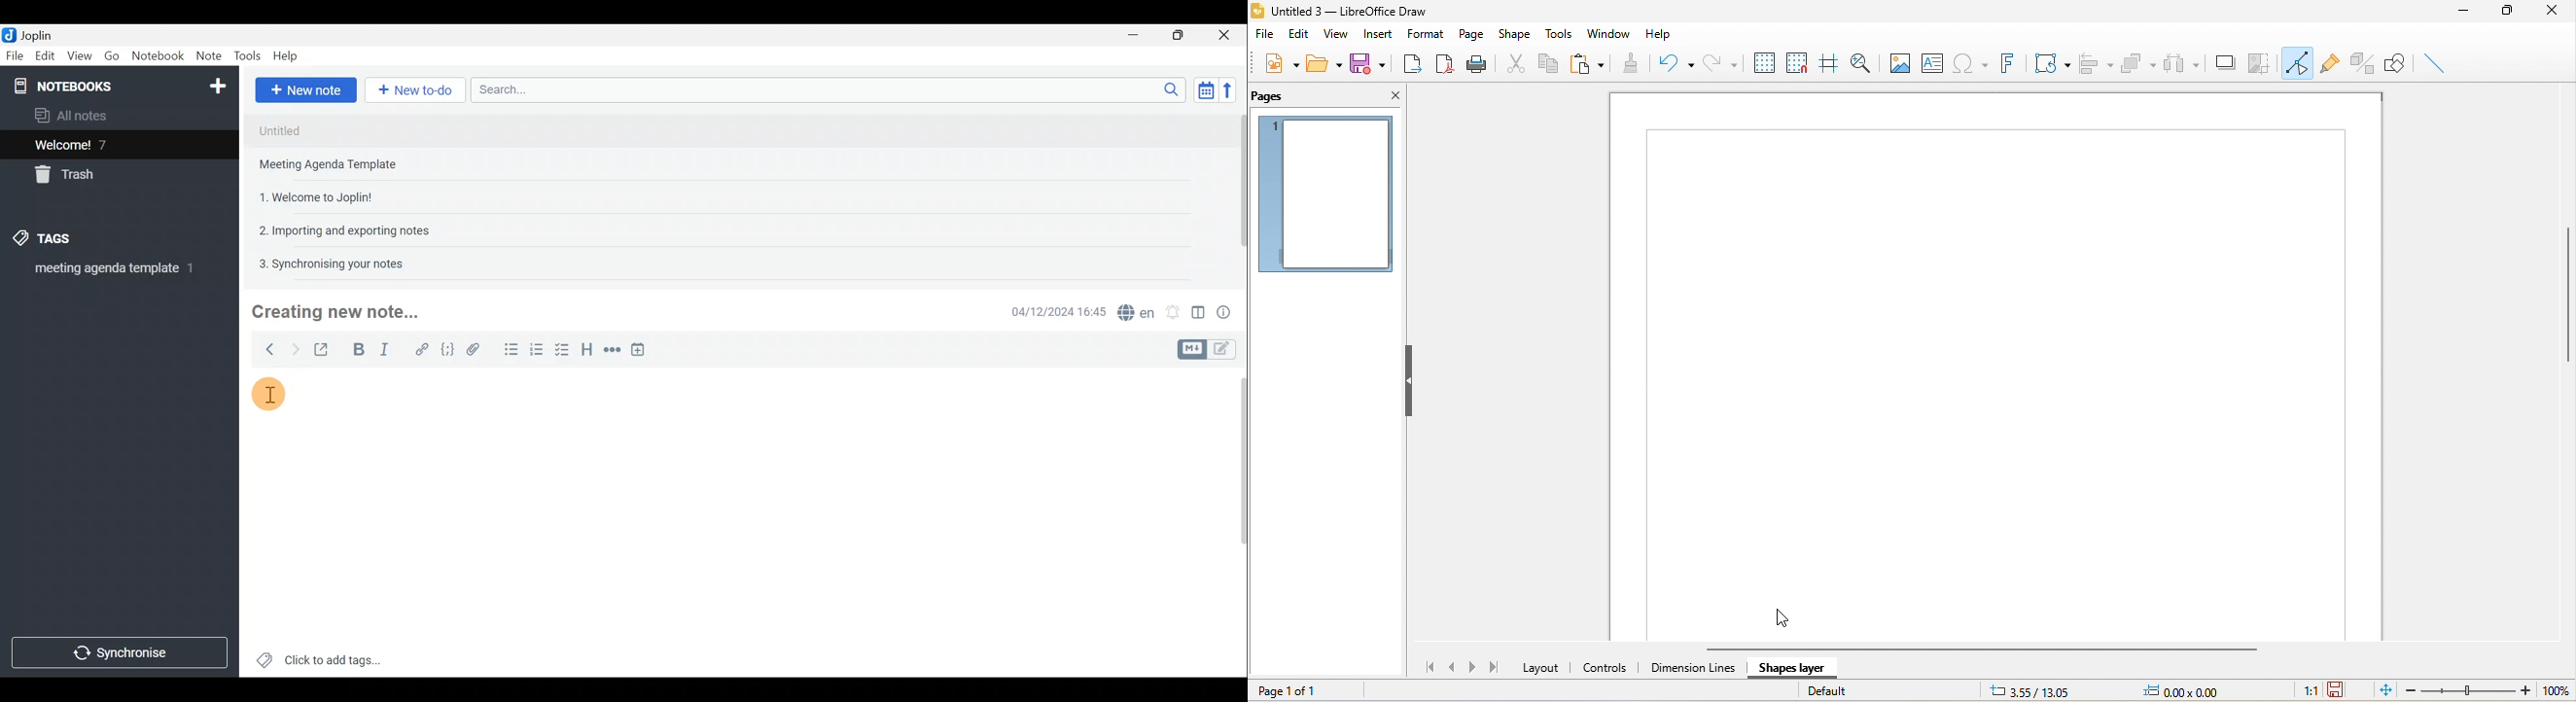 The image size is (2576, 728). Describe the element at coordinates (1236, 190) in the screenshot. I see `Scroll bar` at that location.